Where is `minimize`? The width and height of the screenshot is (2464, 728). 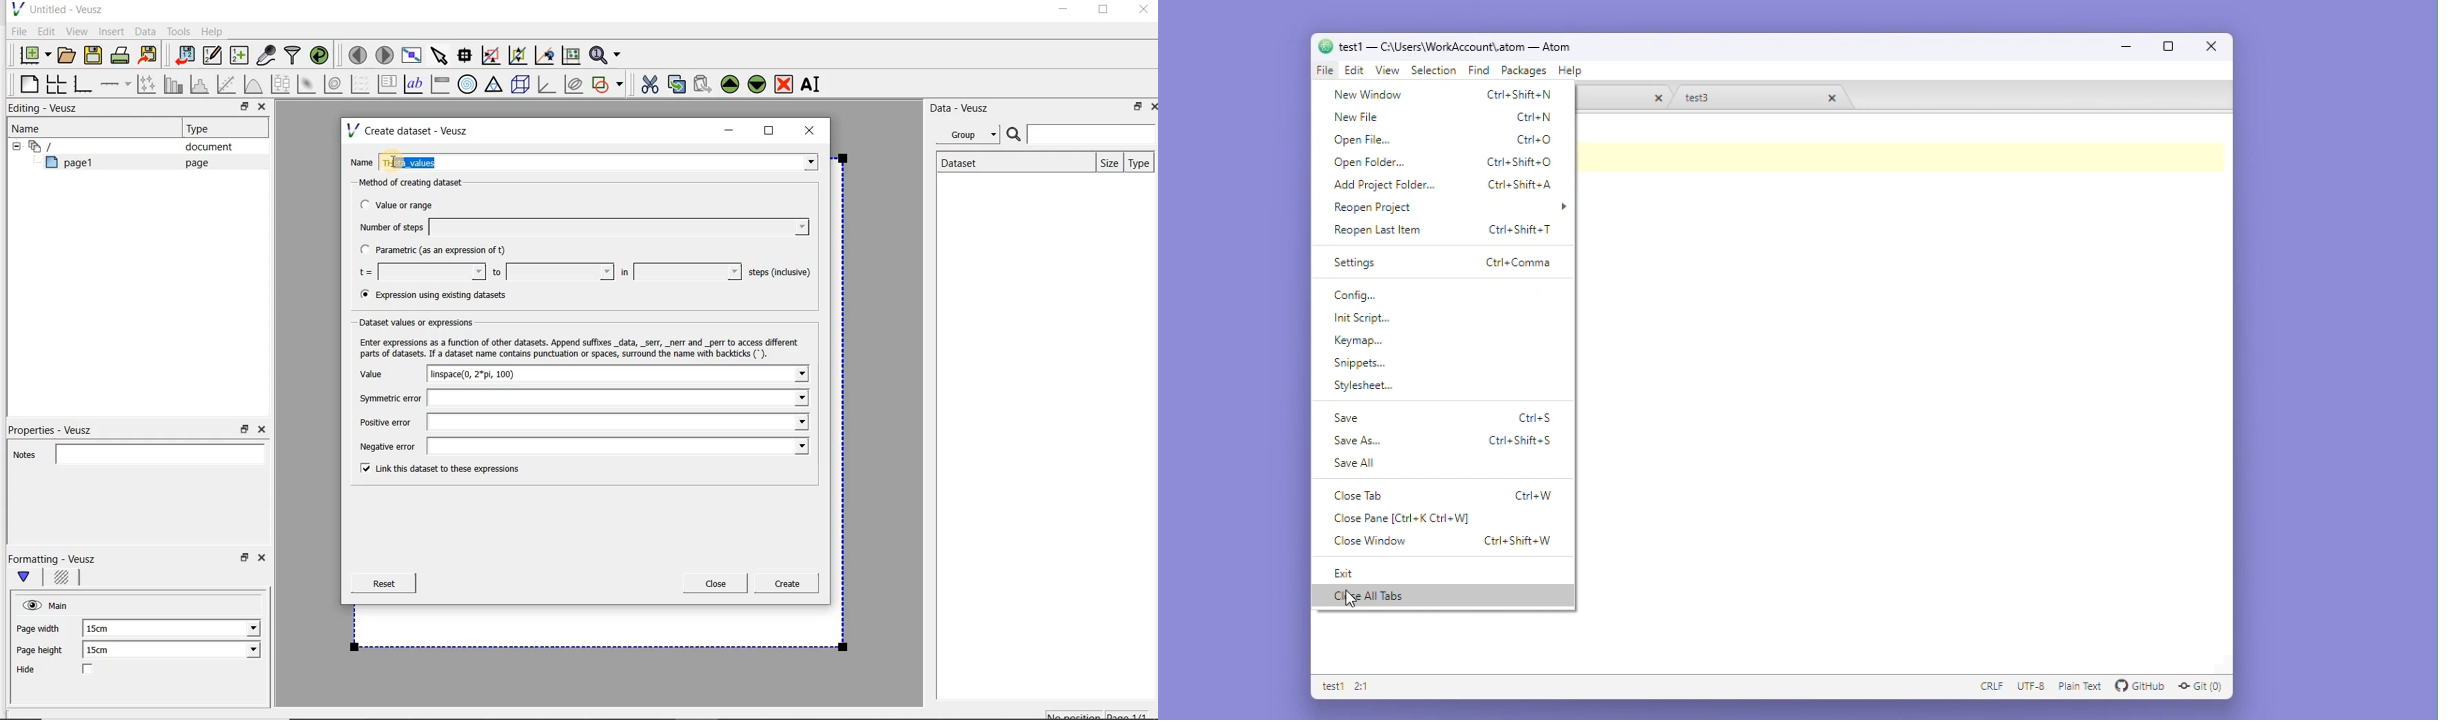 minimize is located at coordinates (730, 130).